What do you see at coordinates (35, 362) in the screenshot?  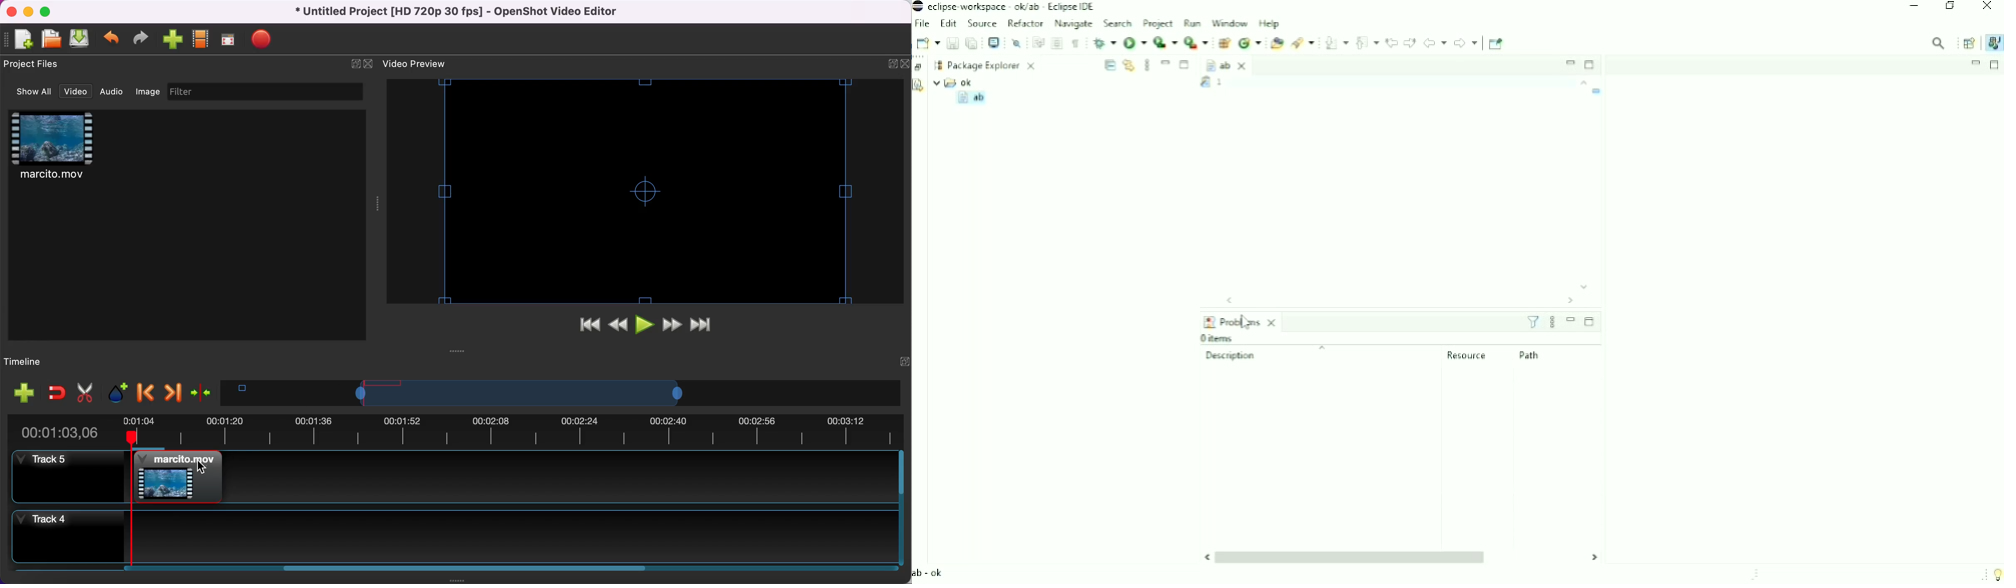 I see `timeline` at bounding box center [35, 362].